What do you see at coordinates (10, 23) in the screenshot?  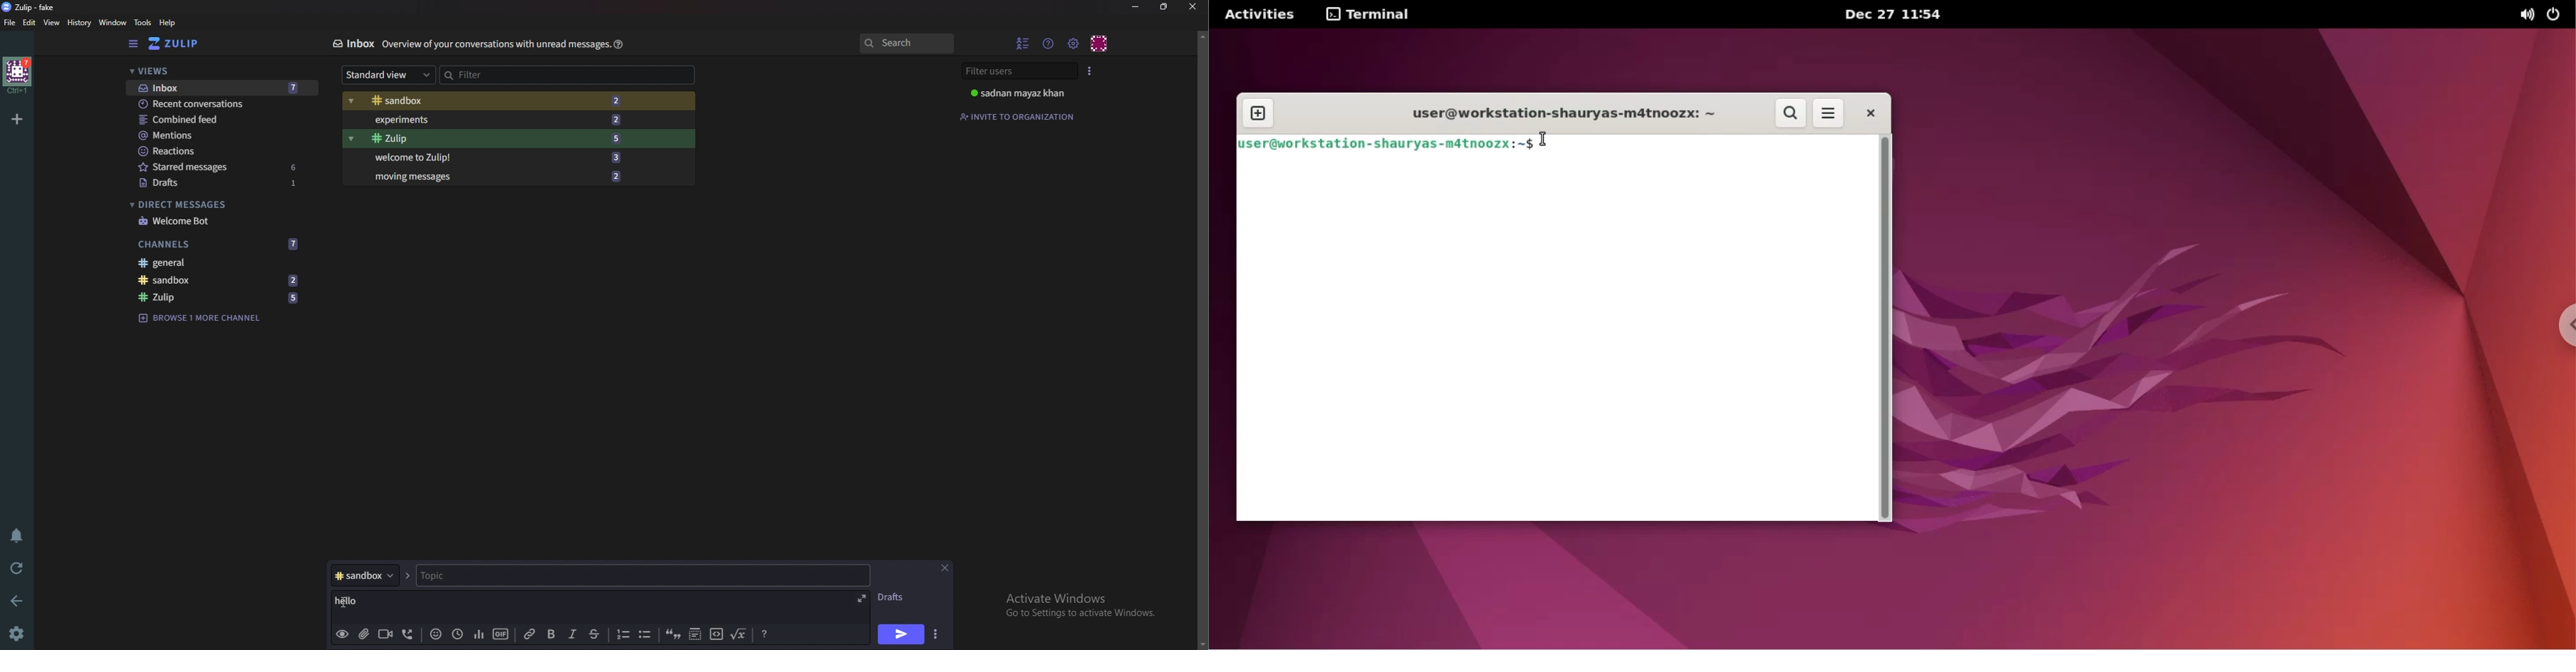 I see `File` at bounding box center [10, 23].